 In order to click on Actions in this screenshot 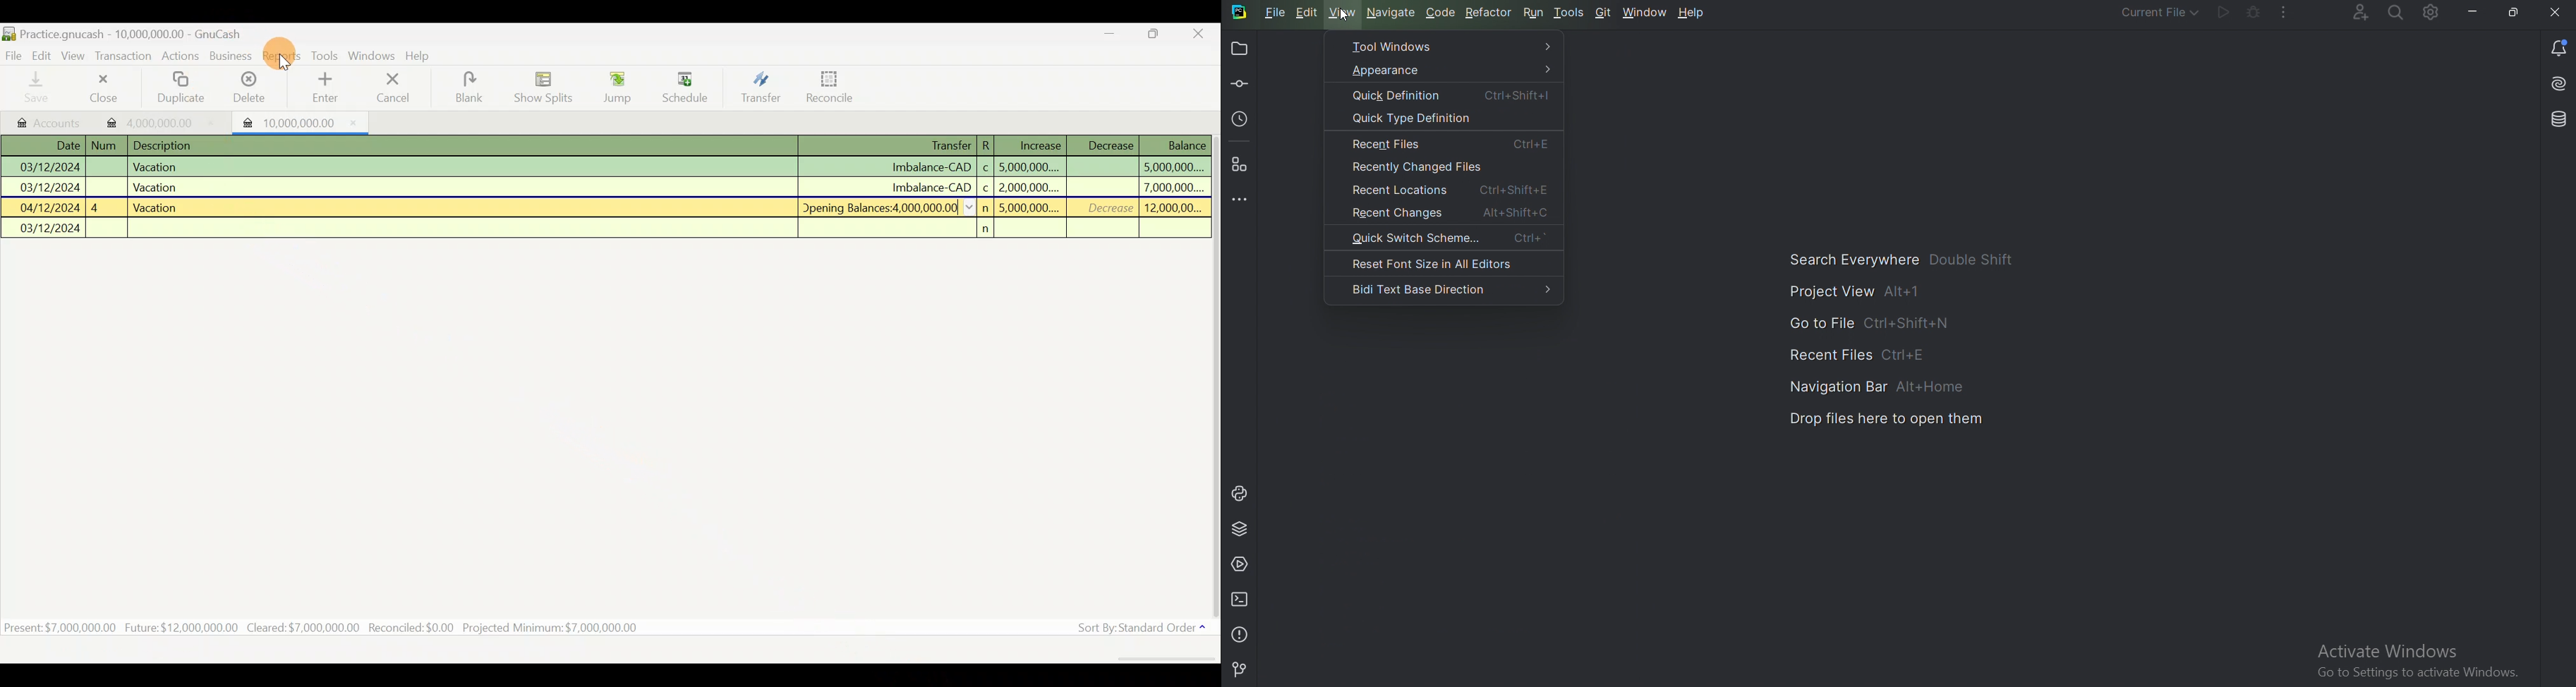, I will do `click(181, 55)`.